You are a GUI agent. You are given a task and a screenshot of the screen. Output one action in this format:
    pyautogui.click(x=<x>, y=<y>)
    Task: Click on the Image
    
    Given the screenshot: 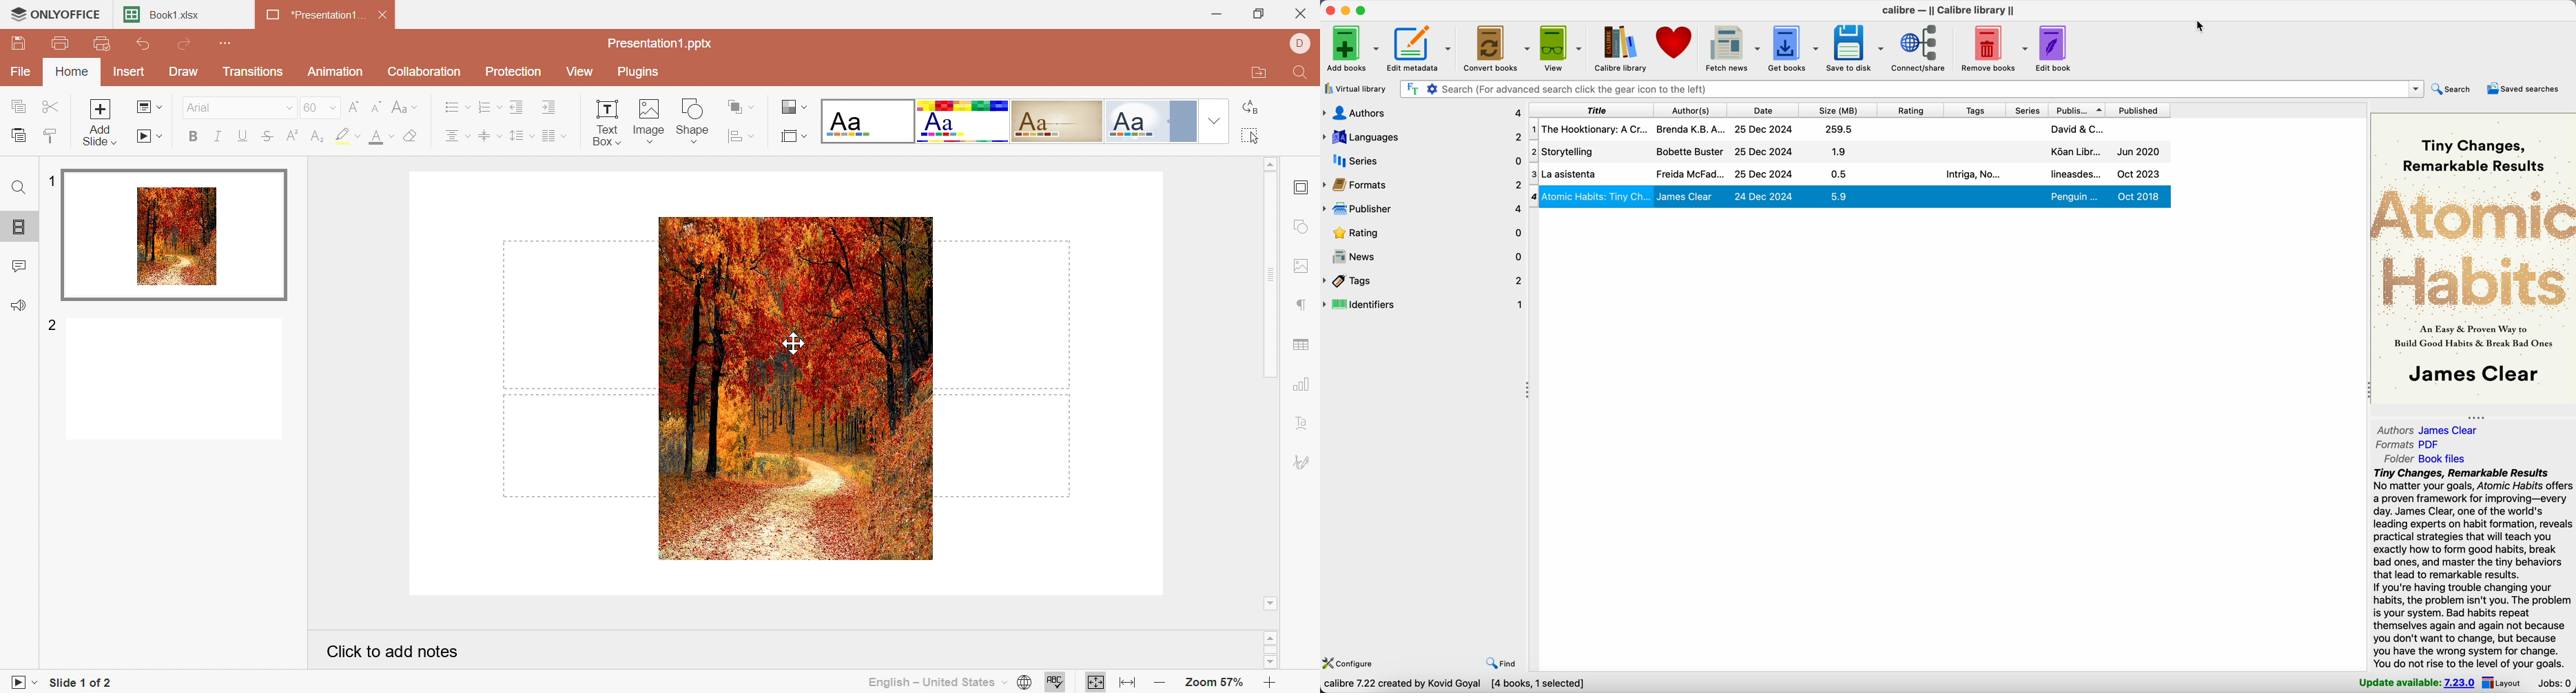 What is the action you would take?
    pyautogui.click(x=649, y=120)
    